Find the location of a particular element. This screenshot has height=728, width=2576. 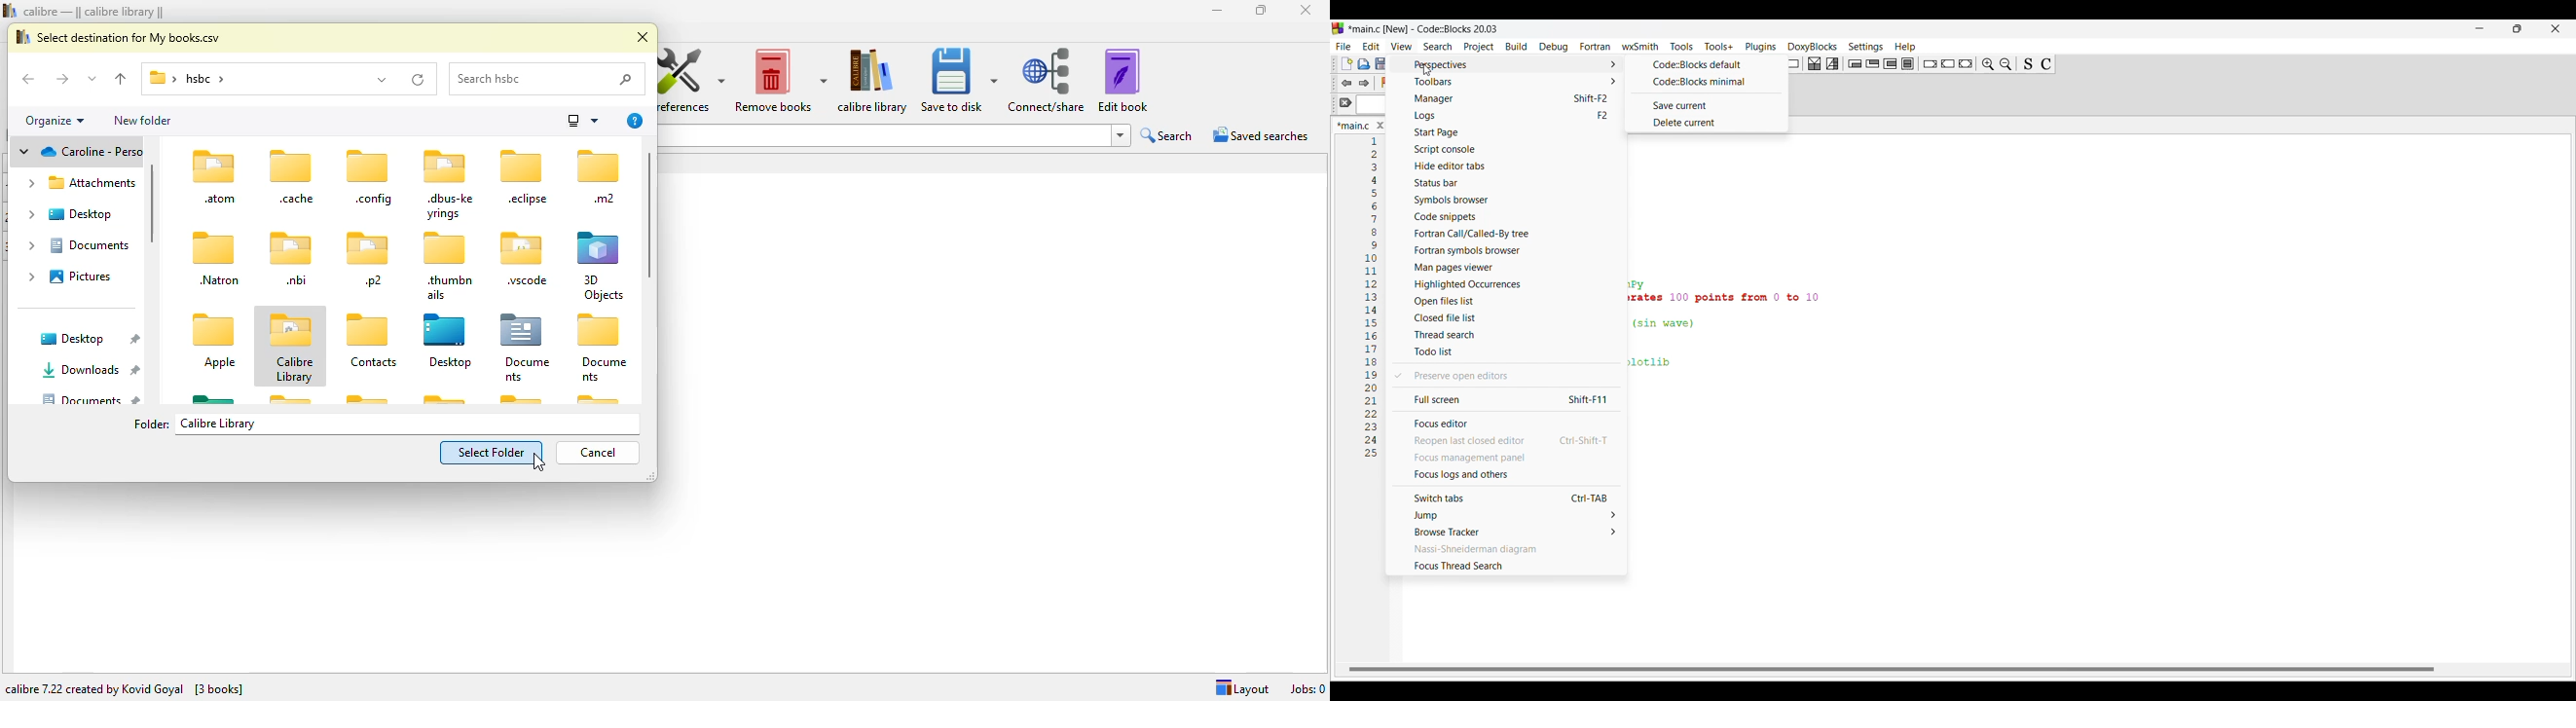

Project menu is located at coordinates (1480, 47).